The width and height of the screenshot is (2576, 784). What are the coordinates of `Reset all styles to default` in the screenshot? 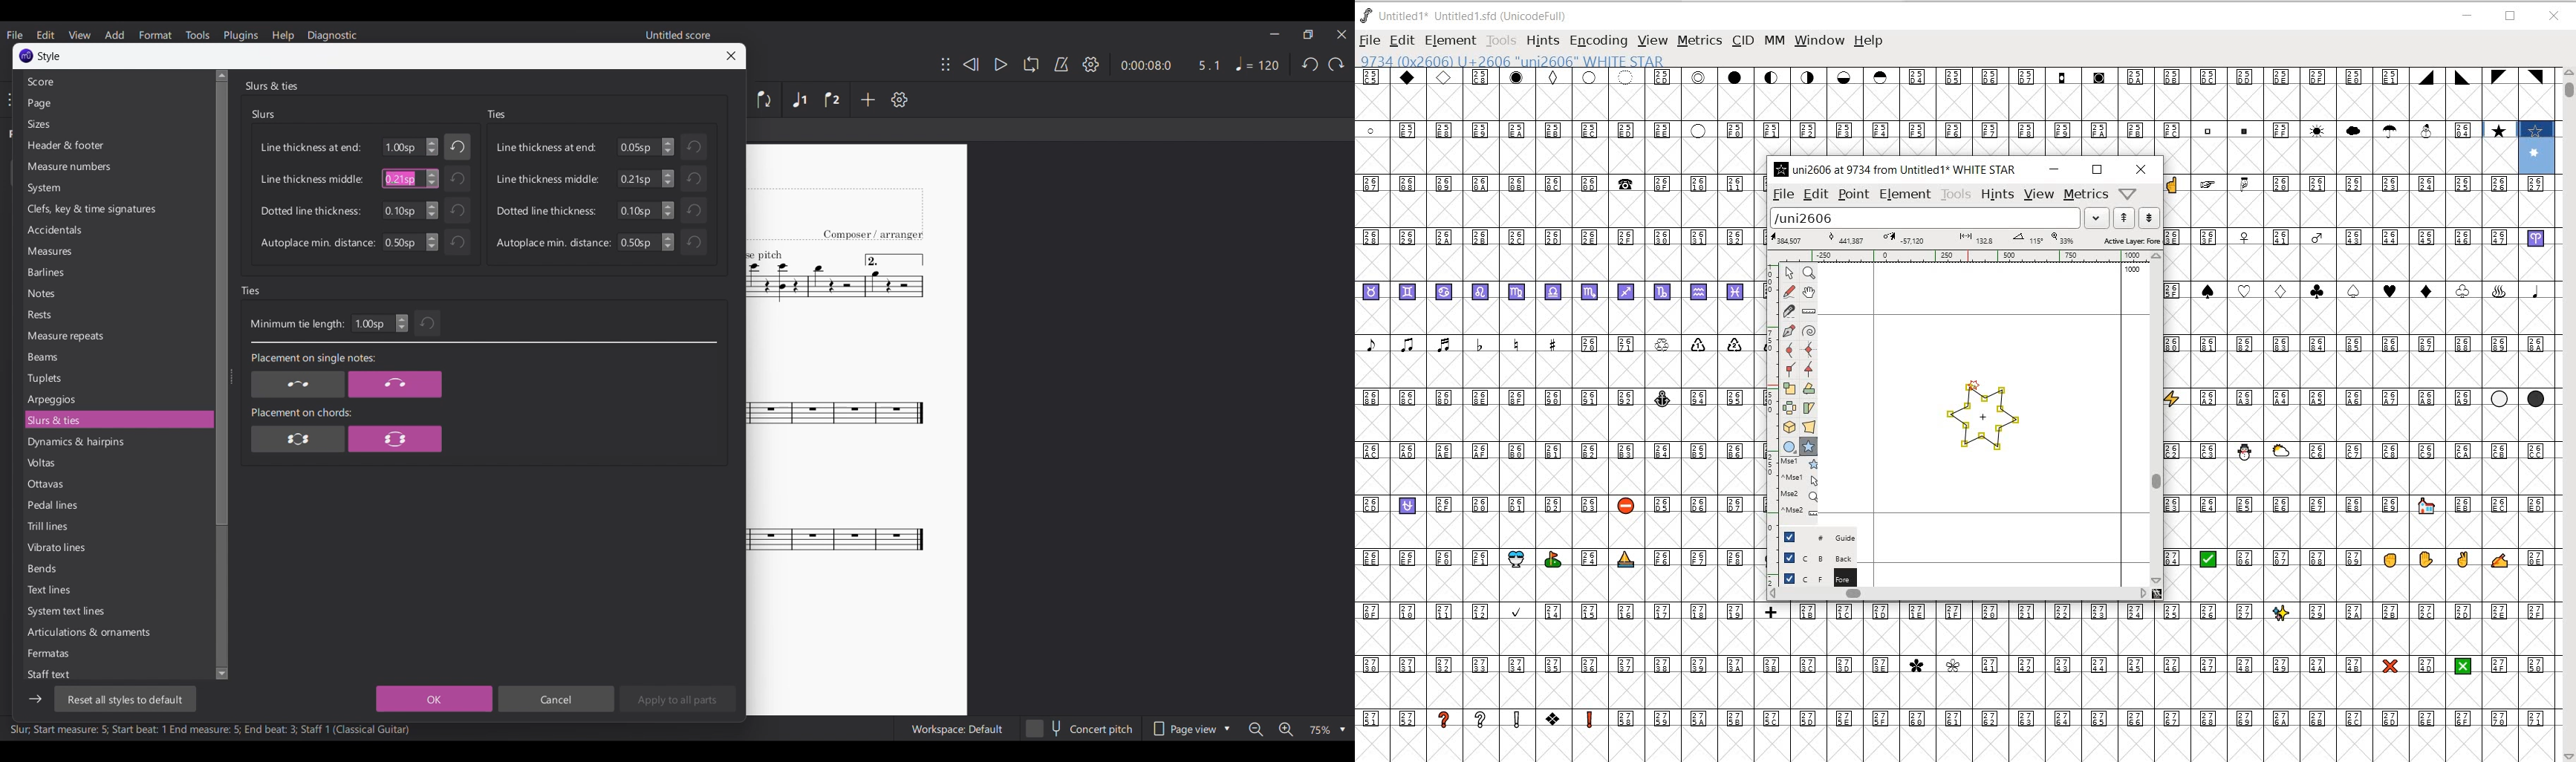 It's located at (124, 699).